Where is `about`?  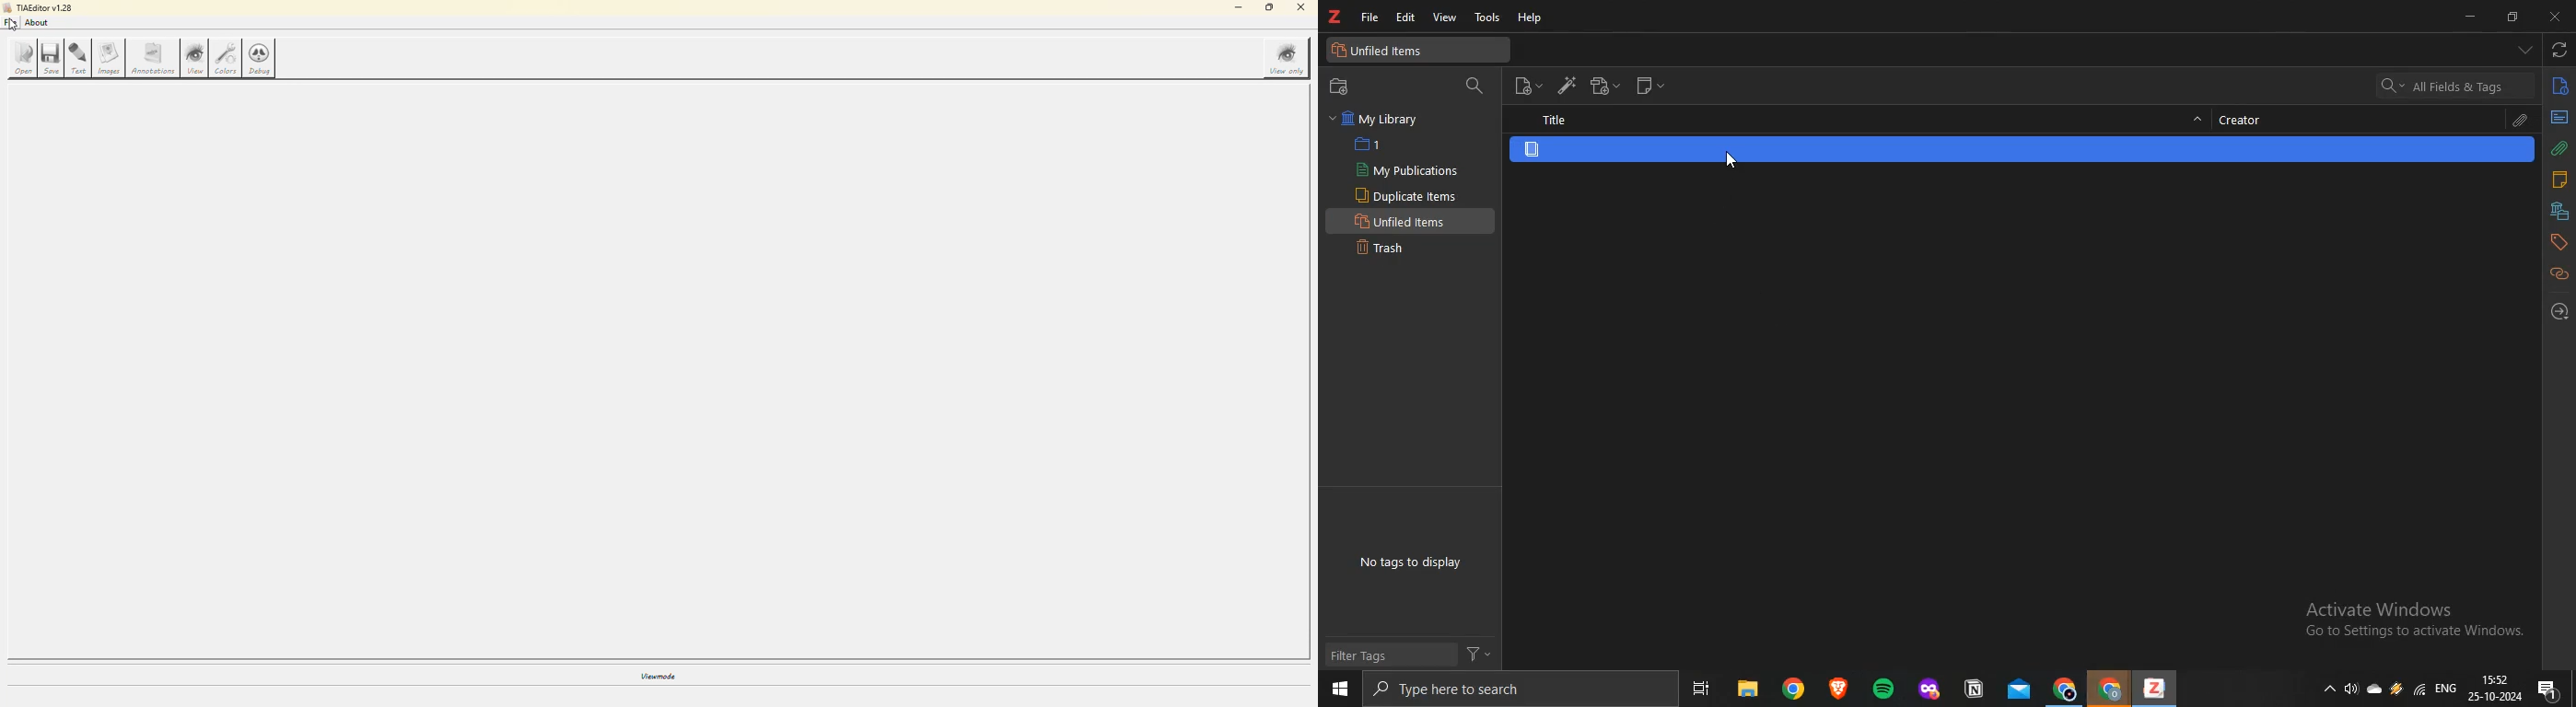 about is located at coordinates (36, 23).